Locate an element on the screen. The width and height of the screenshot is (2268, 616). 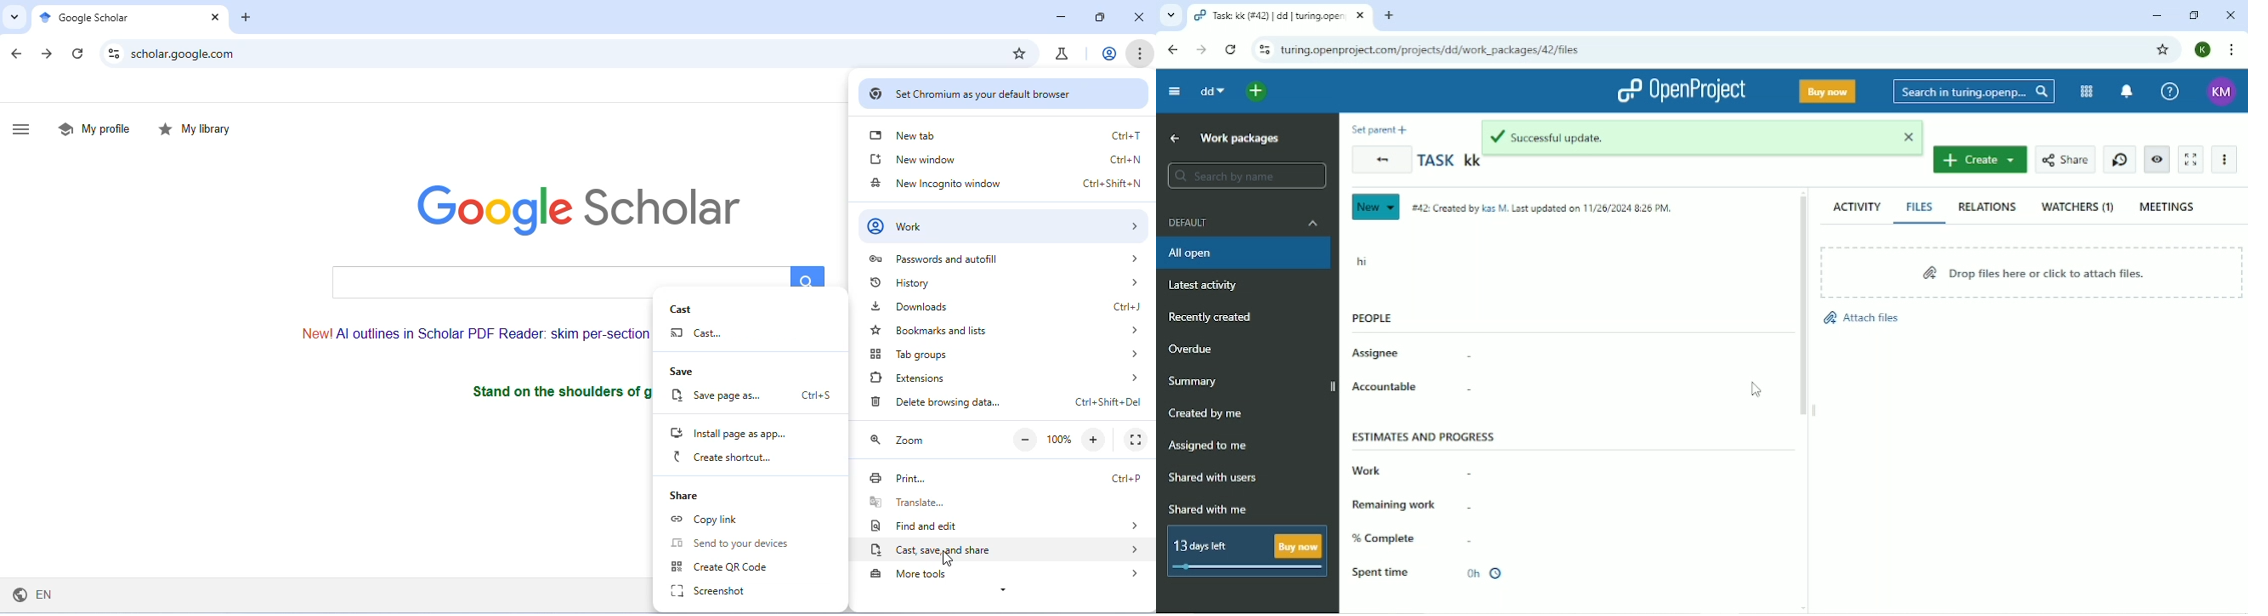
Search by name is located at coordinates (1246, 175).